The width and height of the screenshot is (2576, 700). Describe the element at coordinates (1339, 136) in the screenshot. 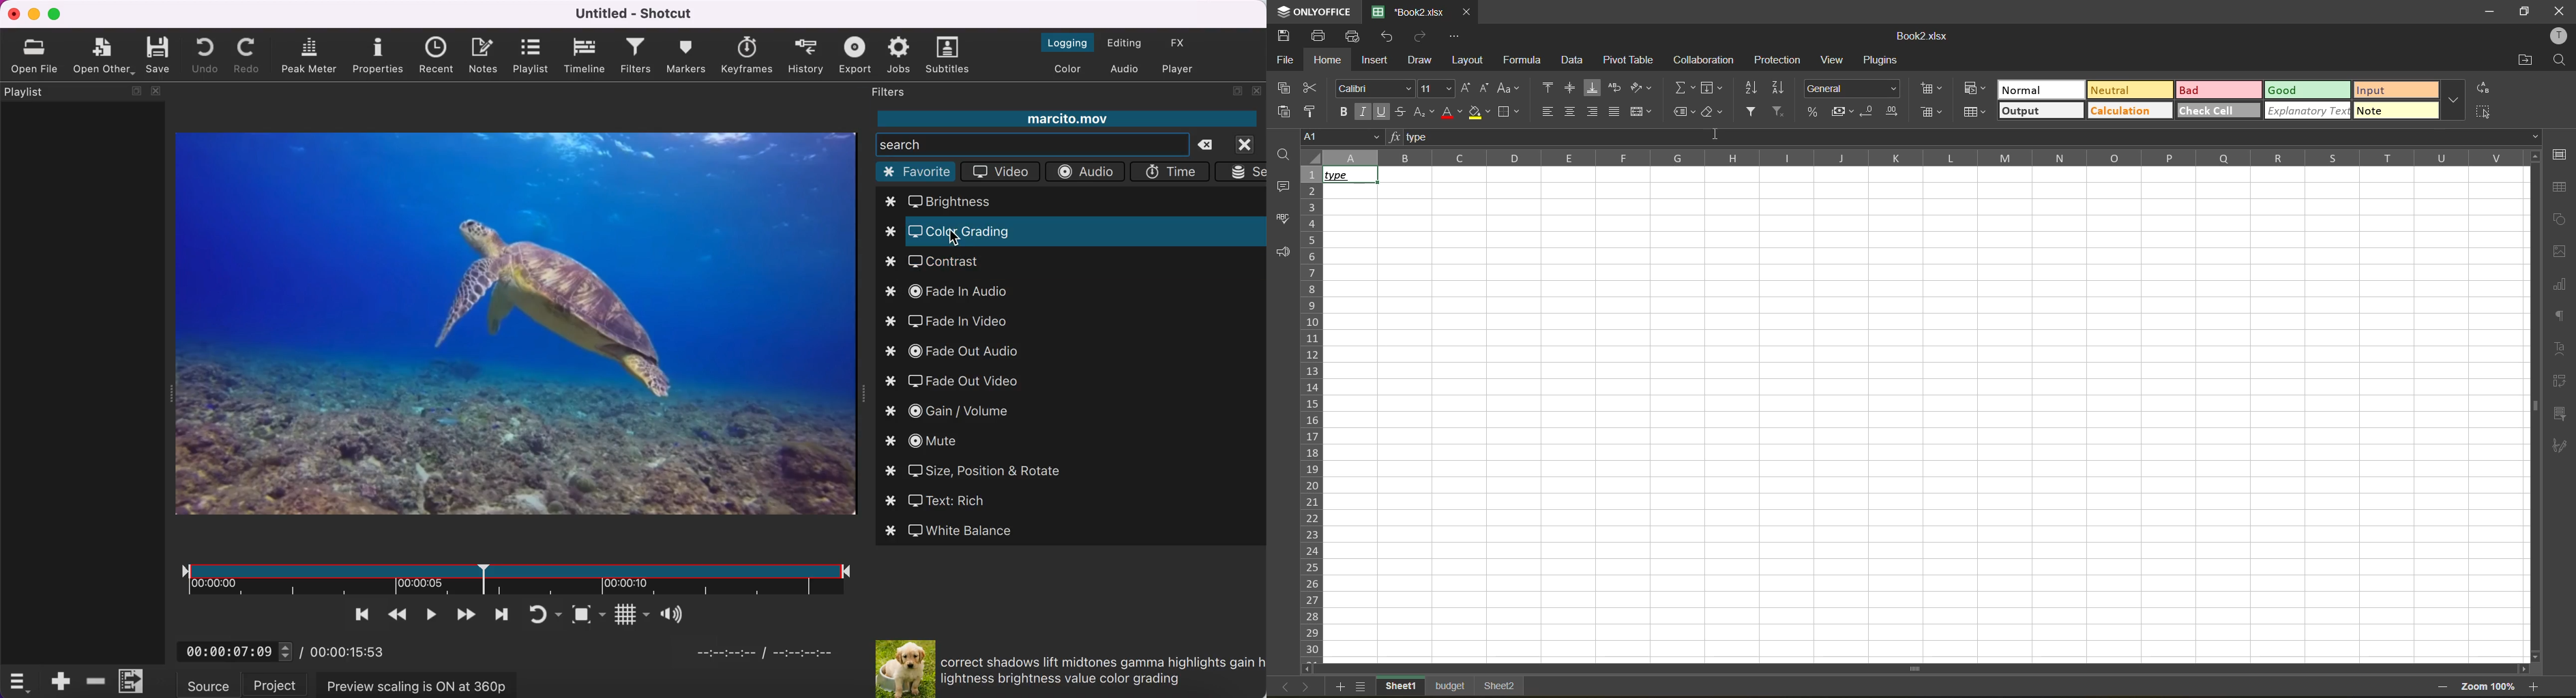

I see `cell address` at that location.